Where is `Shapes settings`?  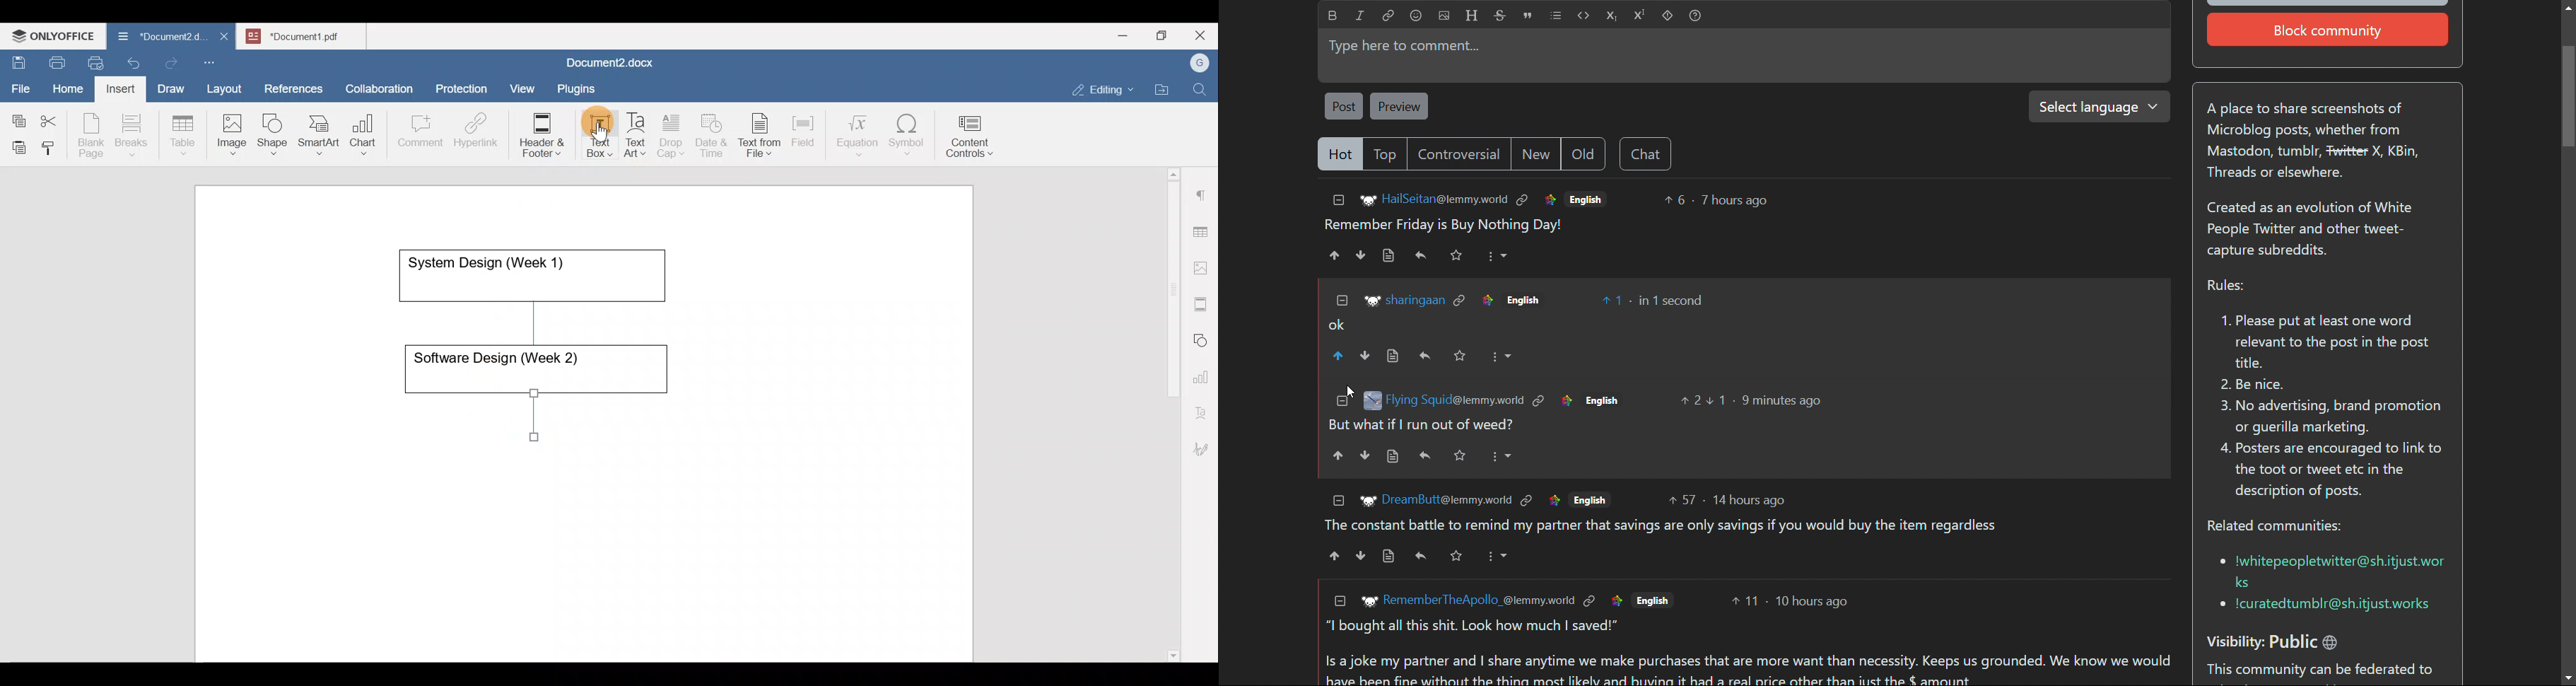
Shapes settings is located at coordinates (1203, 339).